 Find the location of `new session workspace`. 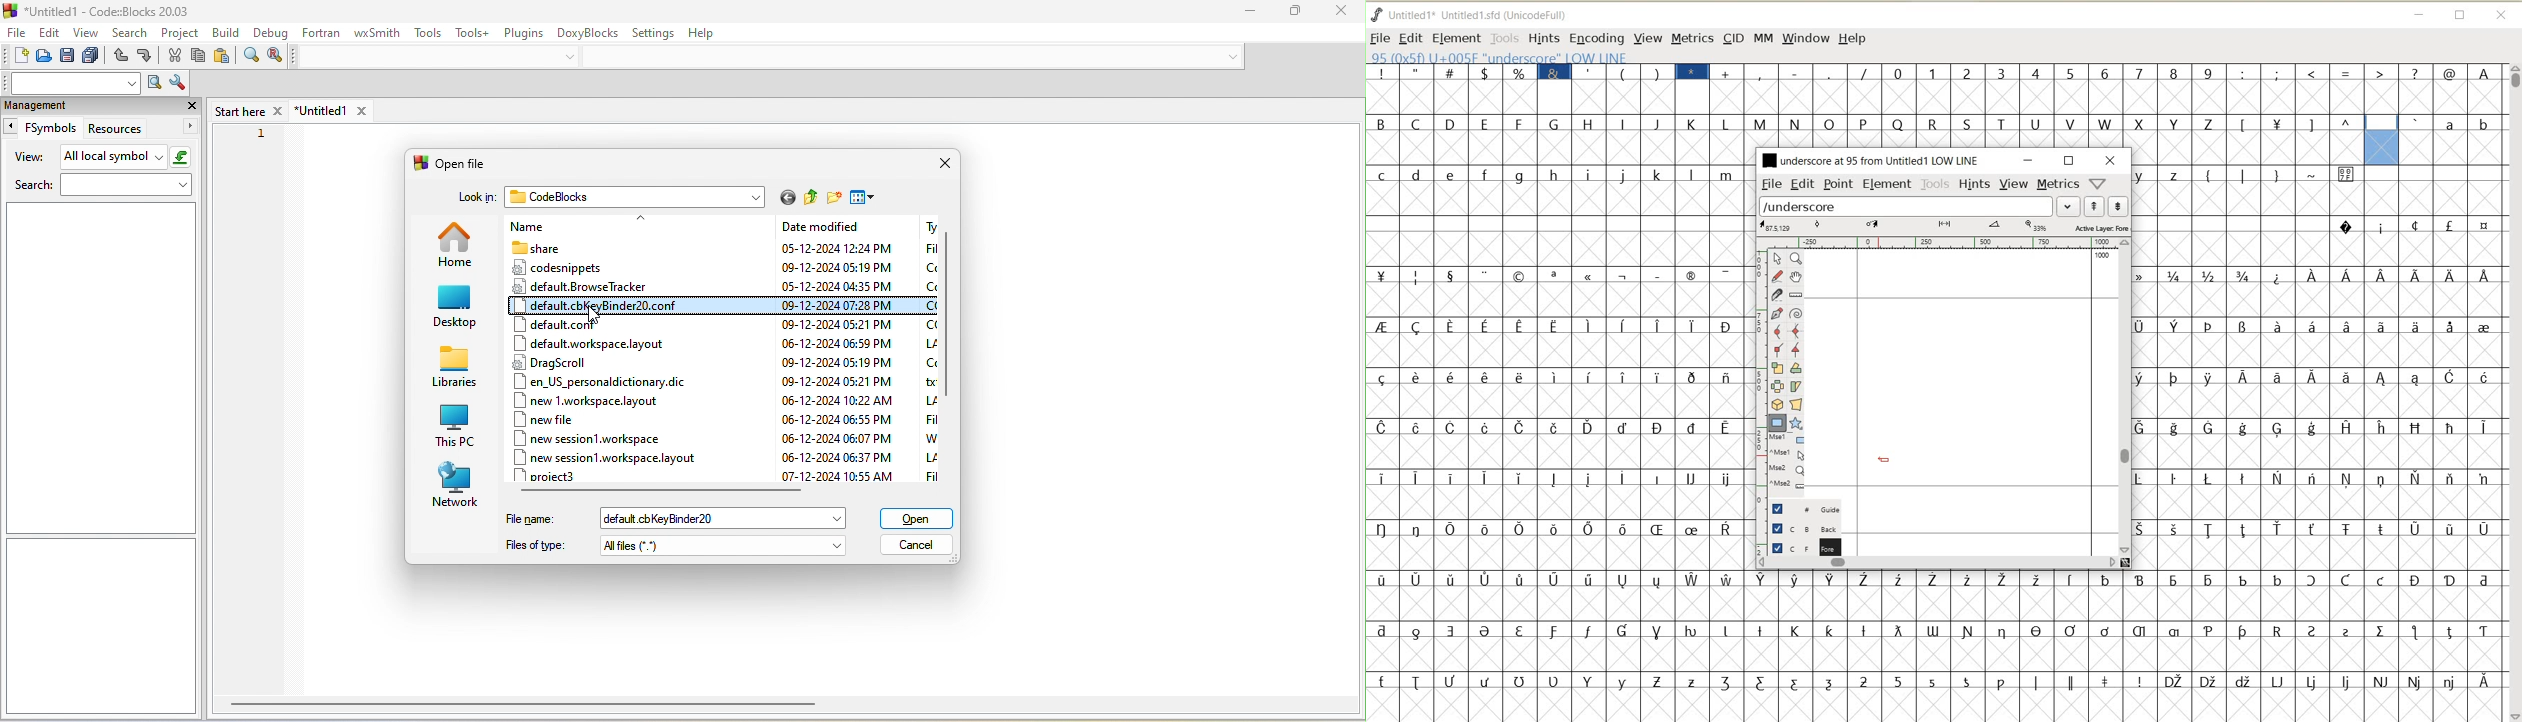

new session workspace is located at coordinates (587, 438).